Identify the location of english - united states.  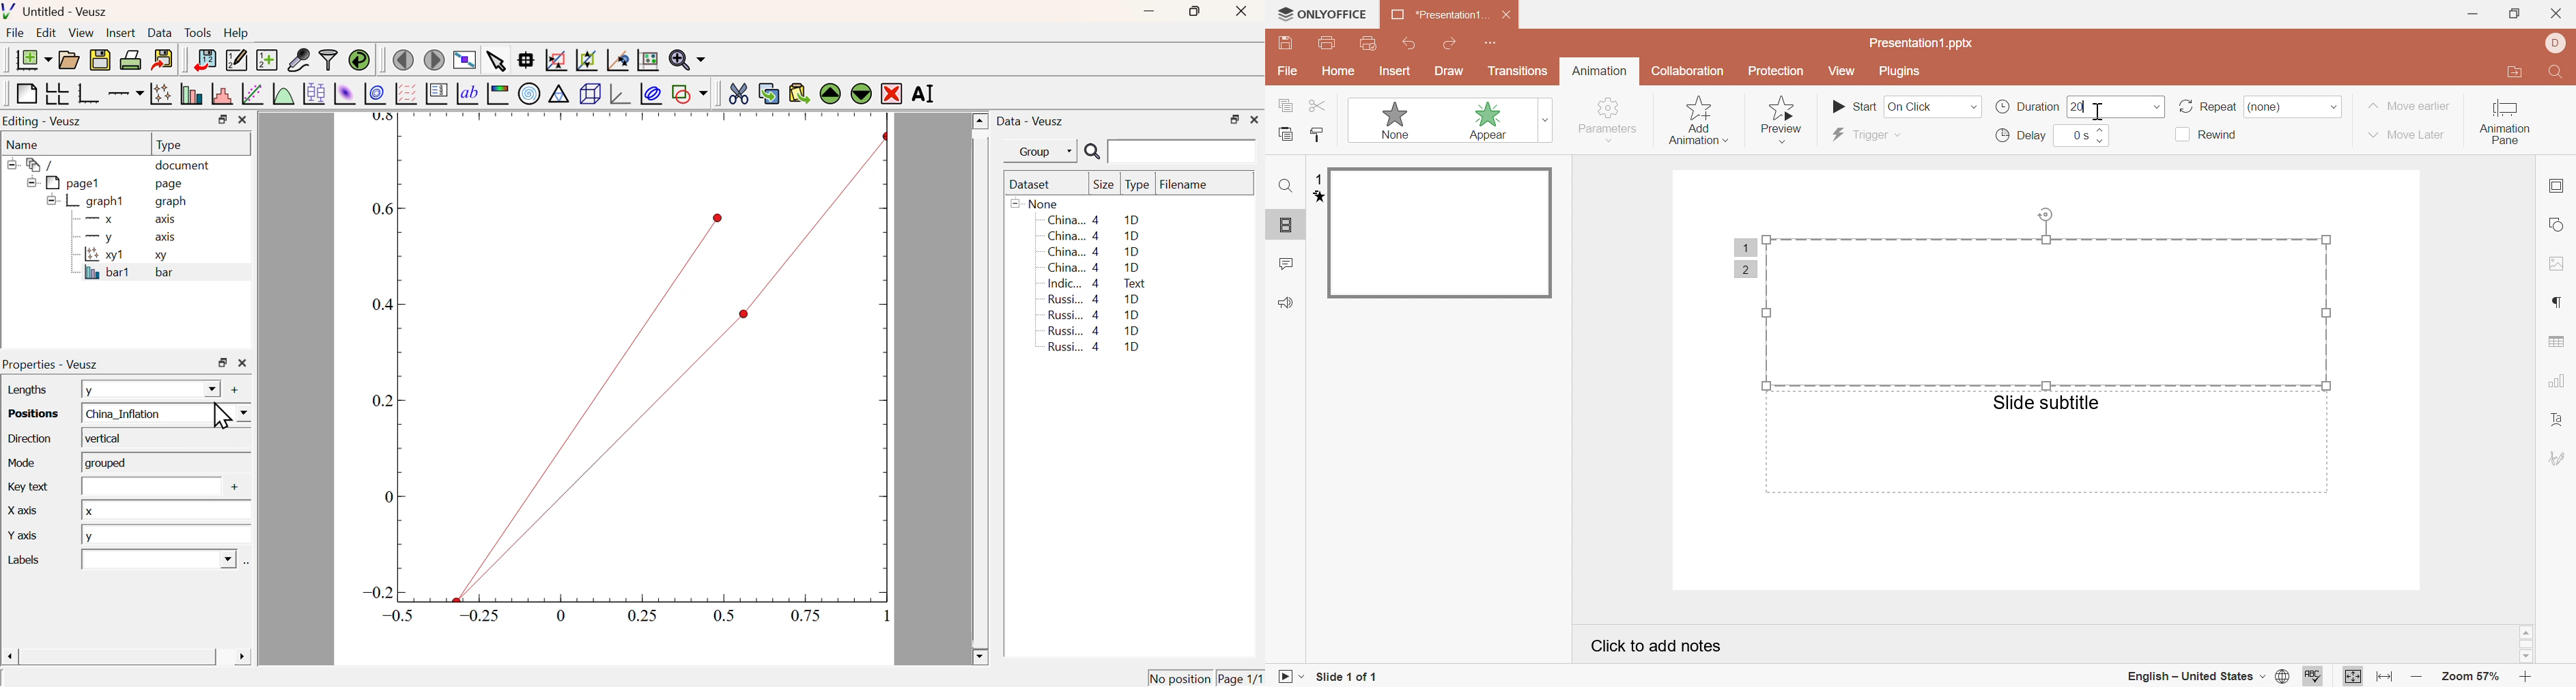
(2194, 677).